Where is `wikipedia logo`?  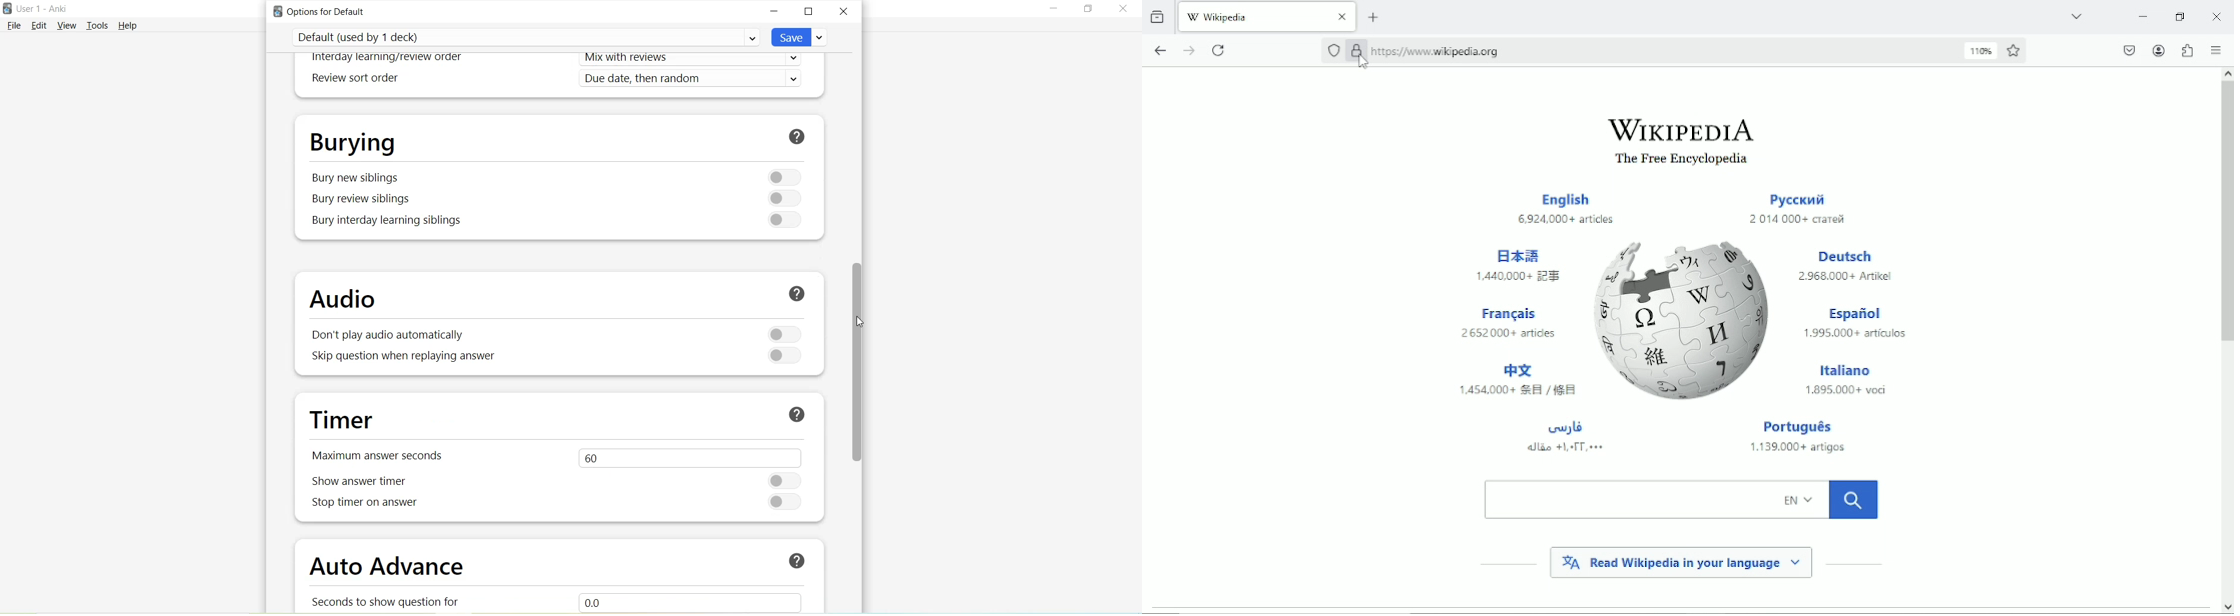
wikipedia logo is located at coordinates (1685, 319).